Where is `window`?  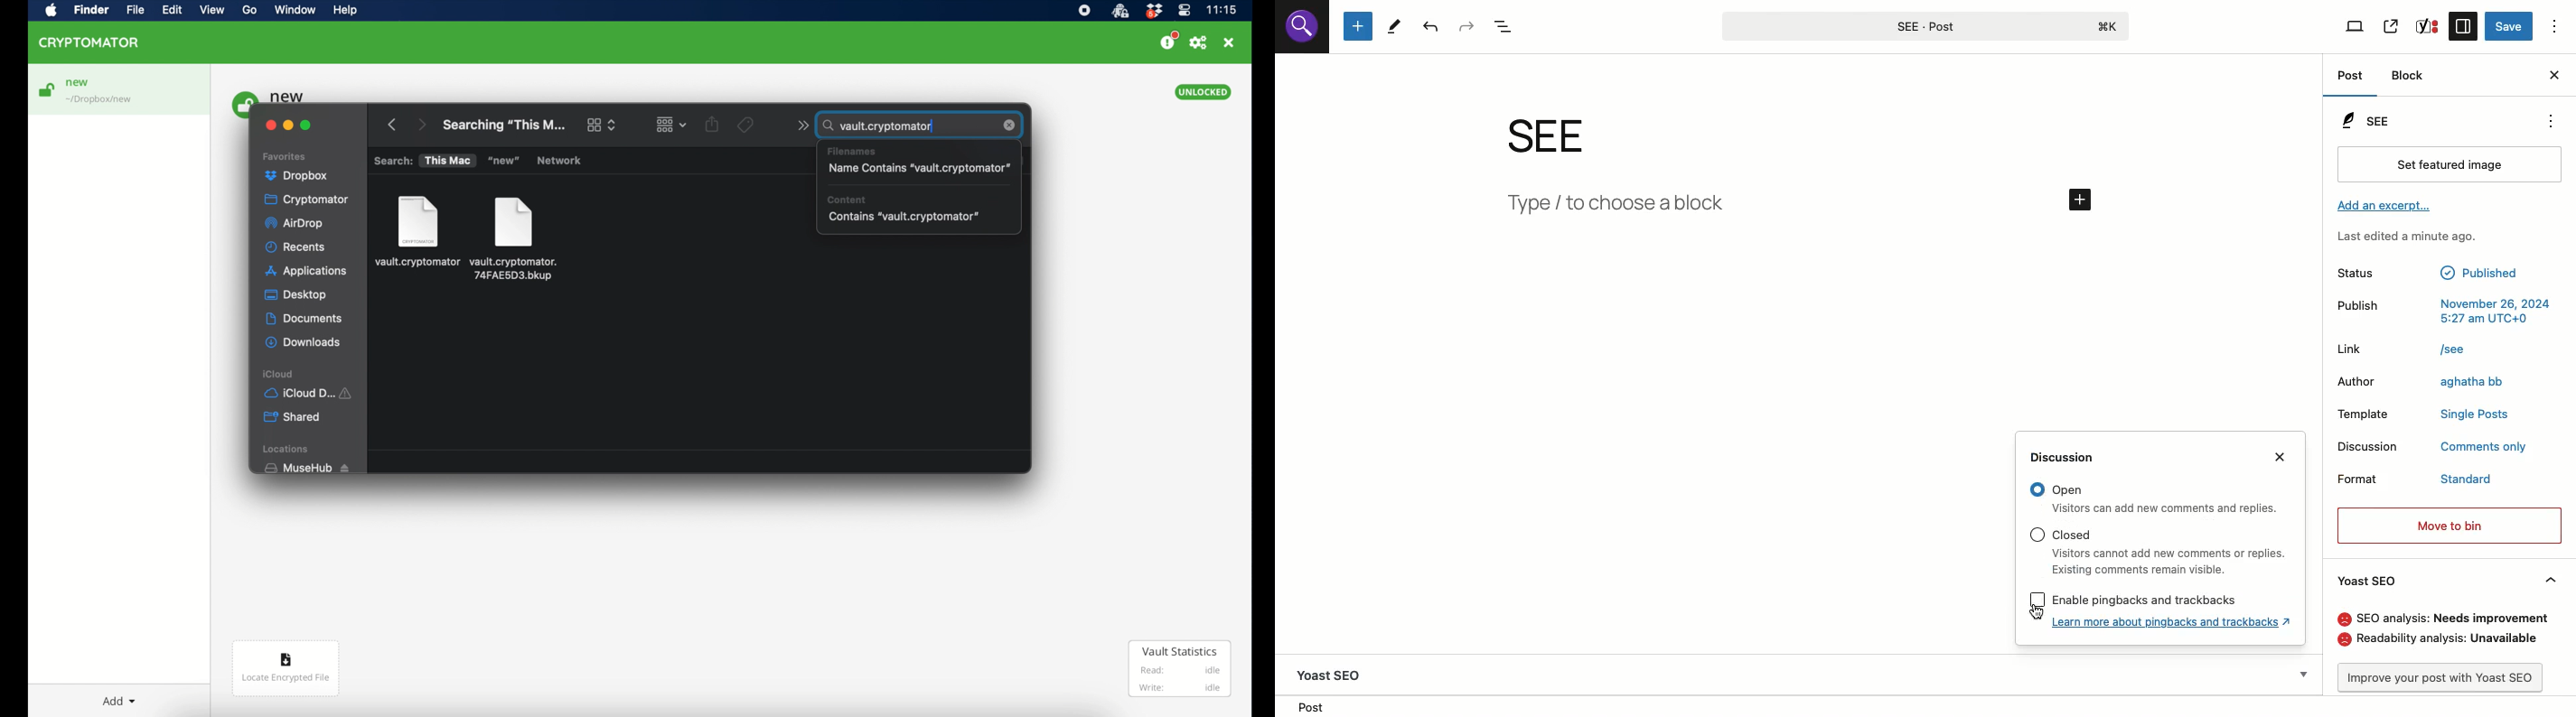 window is located at coordinates (295, 9).